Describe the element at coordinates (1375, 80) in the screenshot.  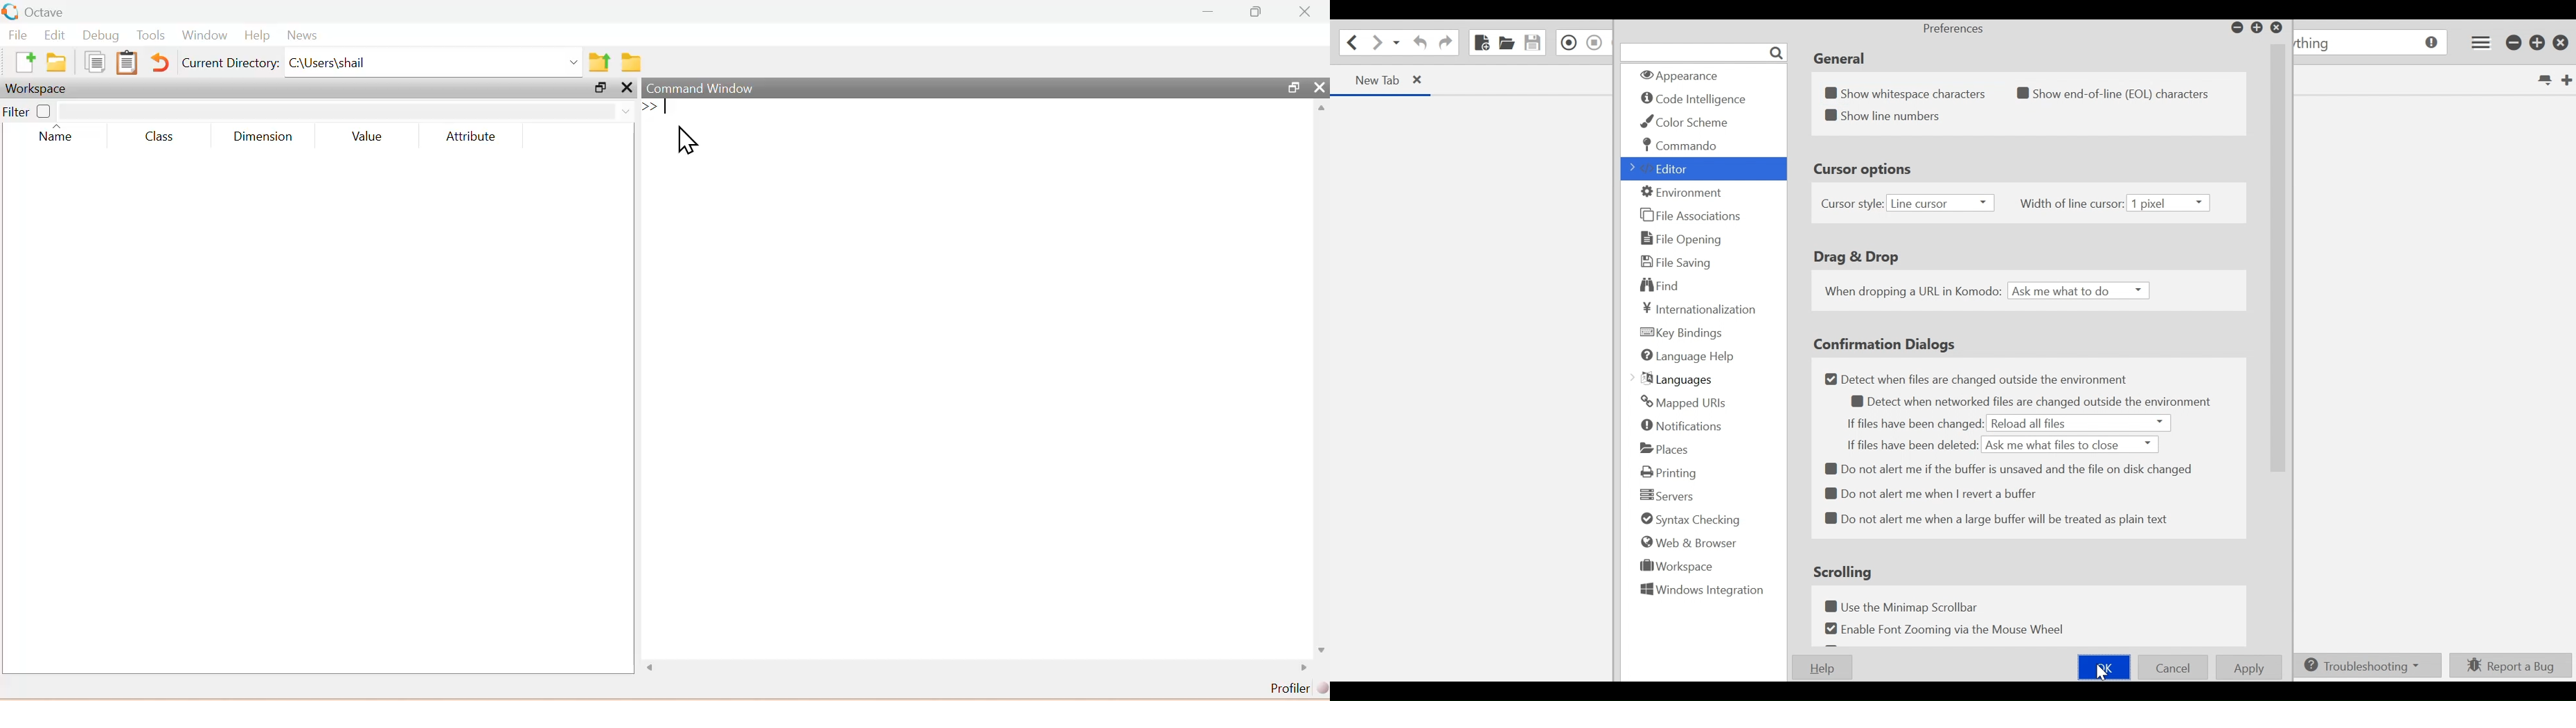
I see `new Tab` at that location.